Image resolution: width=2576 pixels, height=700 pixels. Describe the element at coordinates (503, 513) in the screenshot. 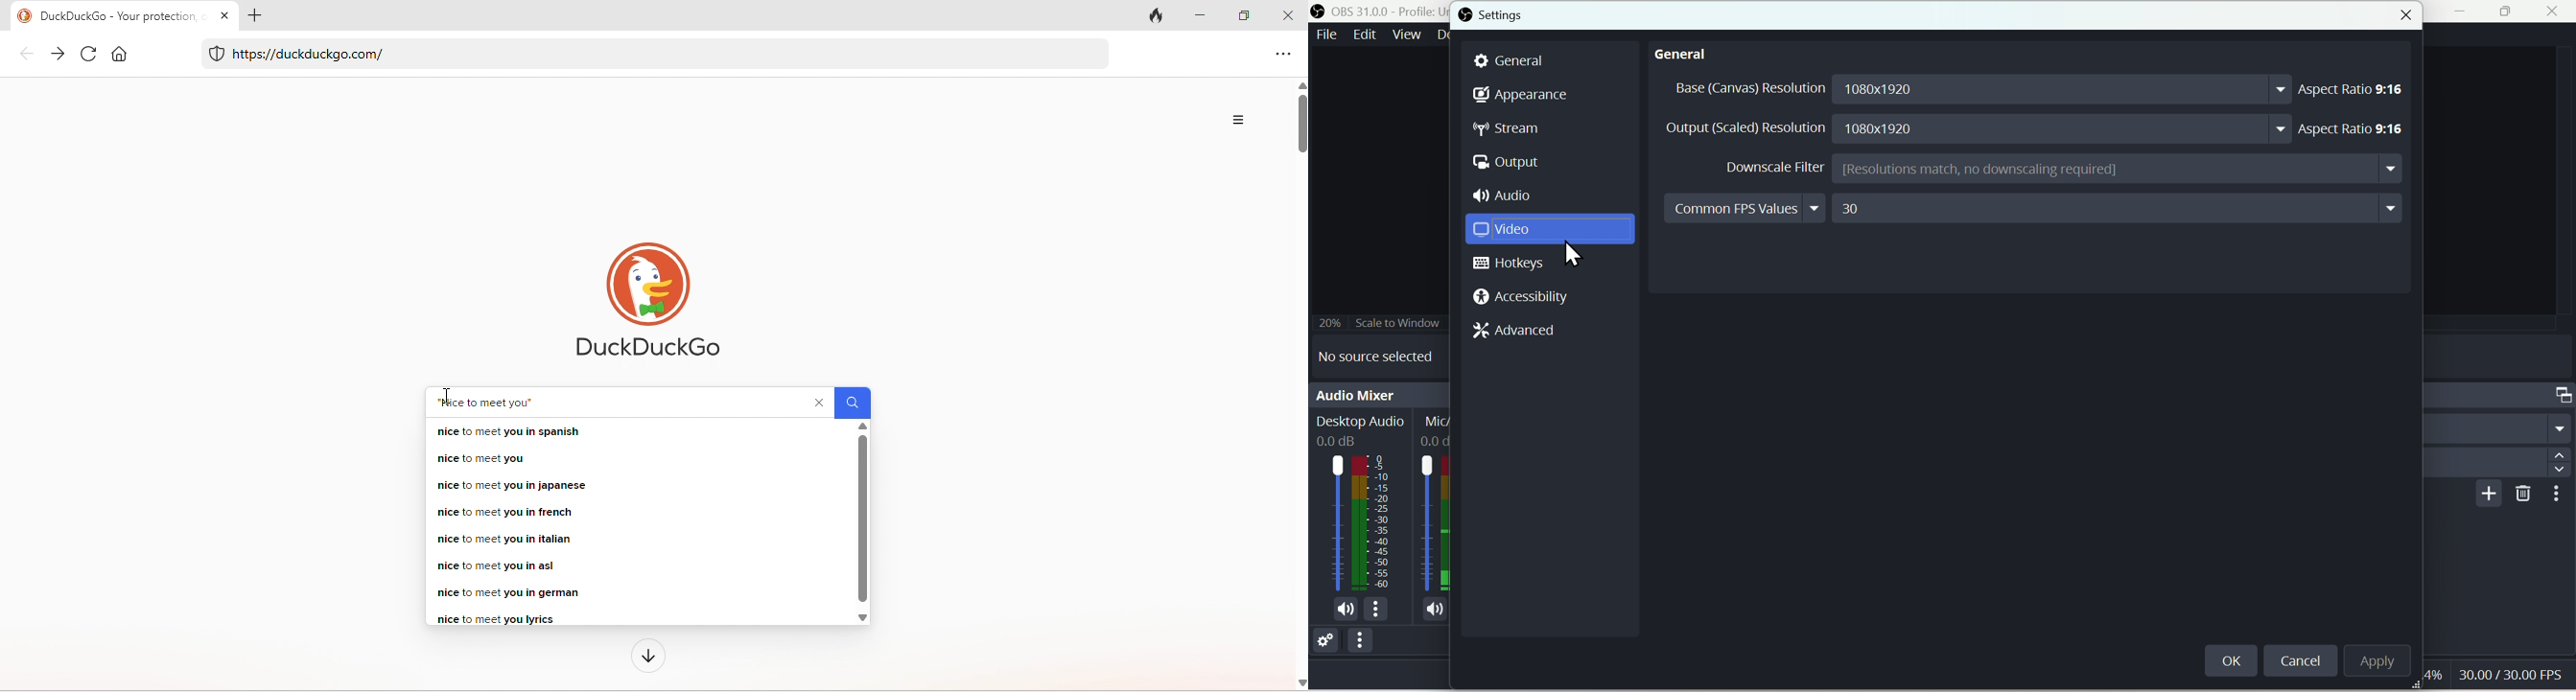

I see `nice to meet you in french` at that location.